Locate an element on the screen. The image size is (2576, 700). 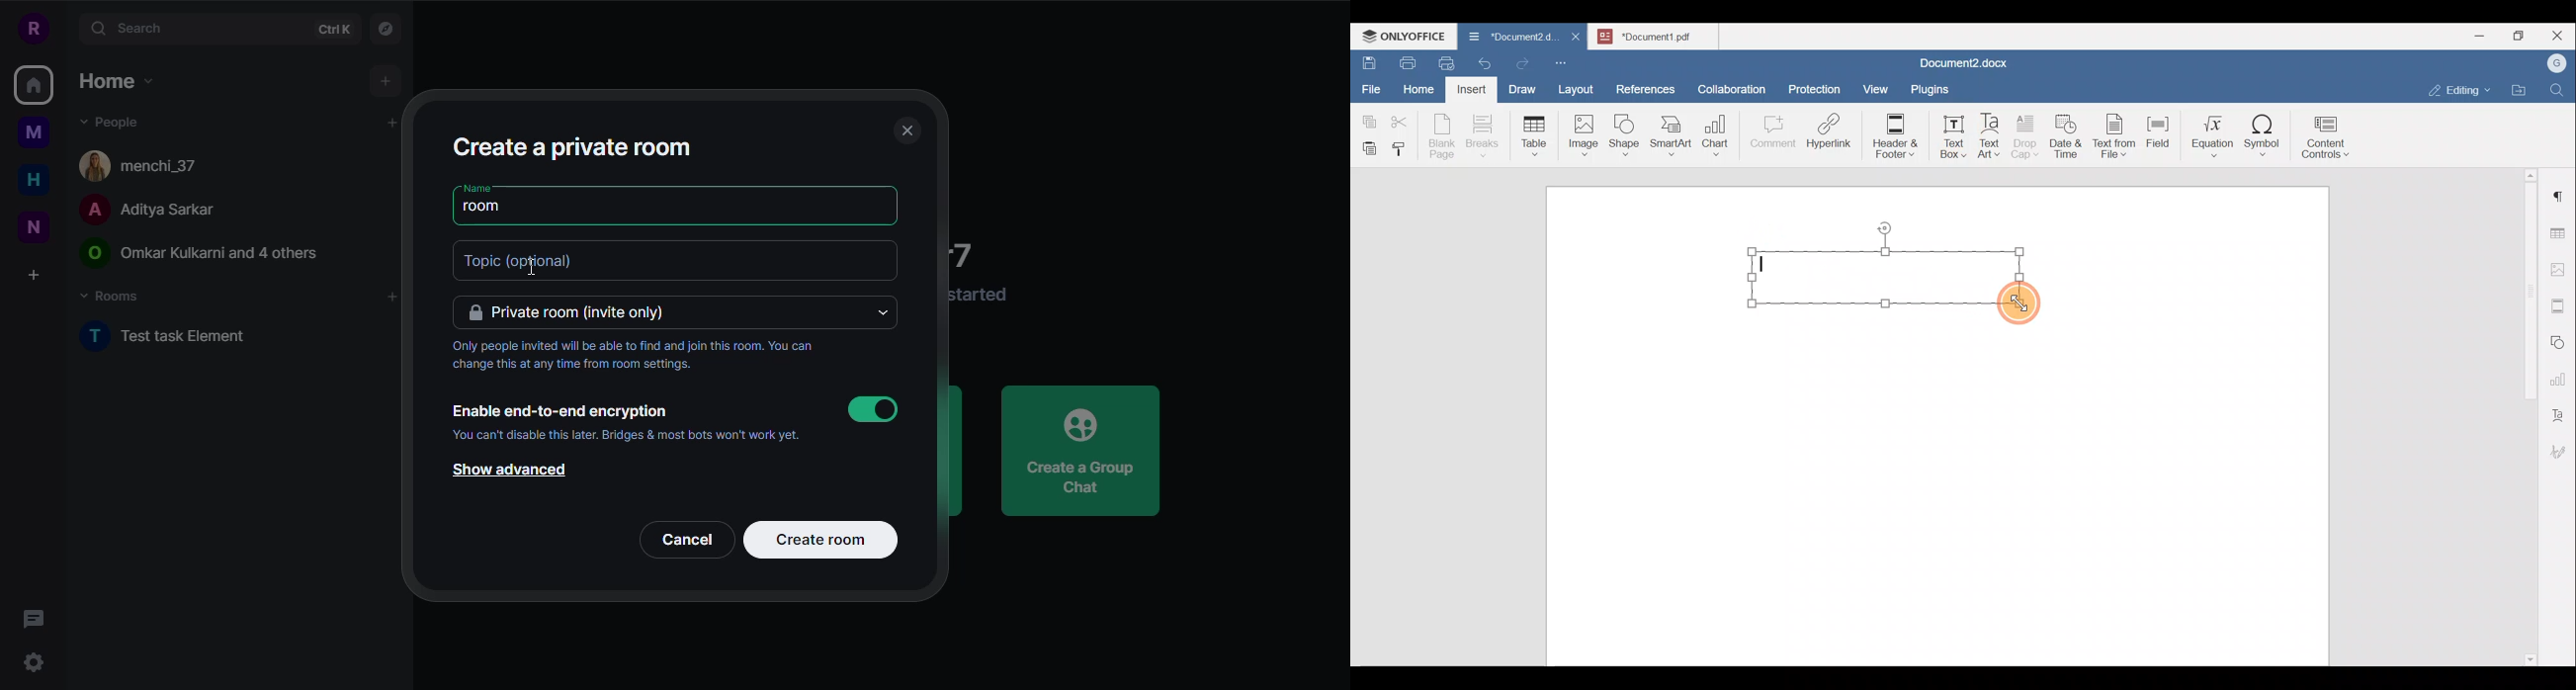
Image is located at coordinates (1587, 131).